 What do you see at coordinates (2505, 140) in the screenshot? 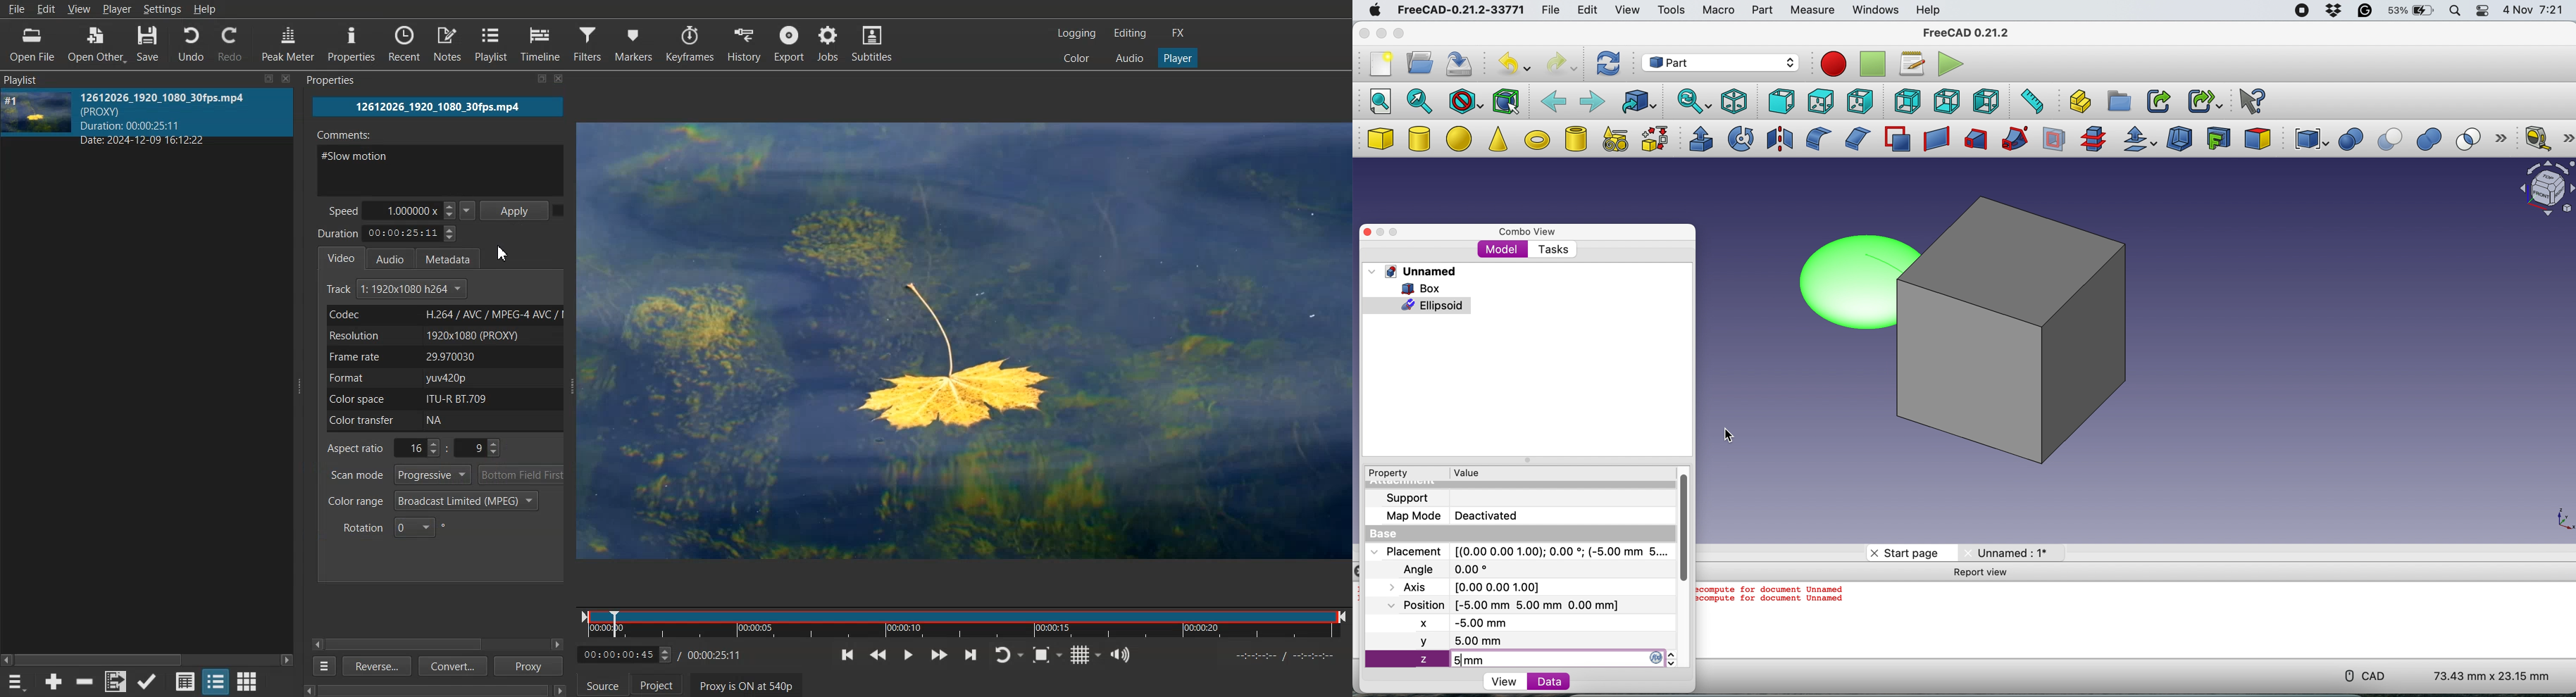
I see `more options` at bounding box center [2505, 140].